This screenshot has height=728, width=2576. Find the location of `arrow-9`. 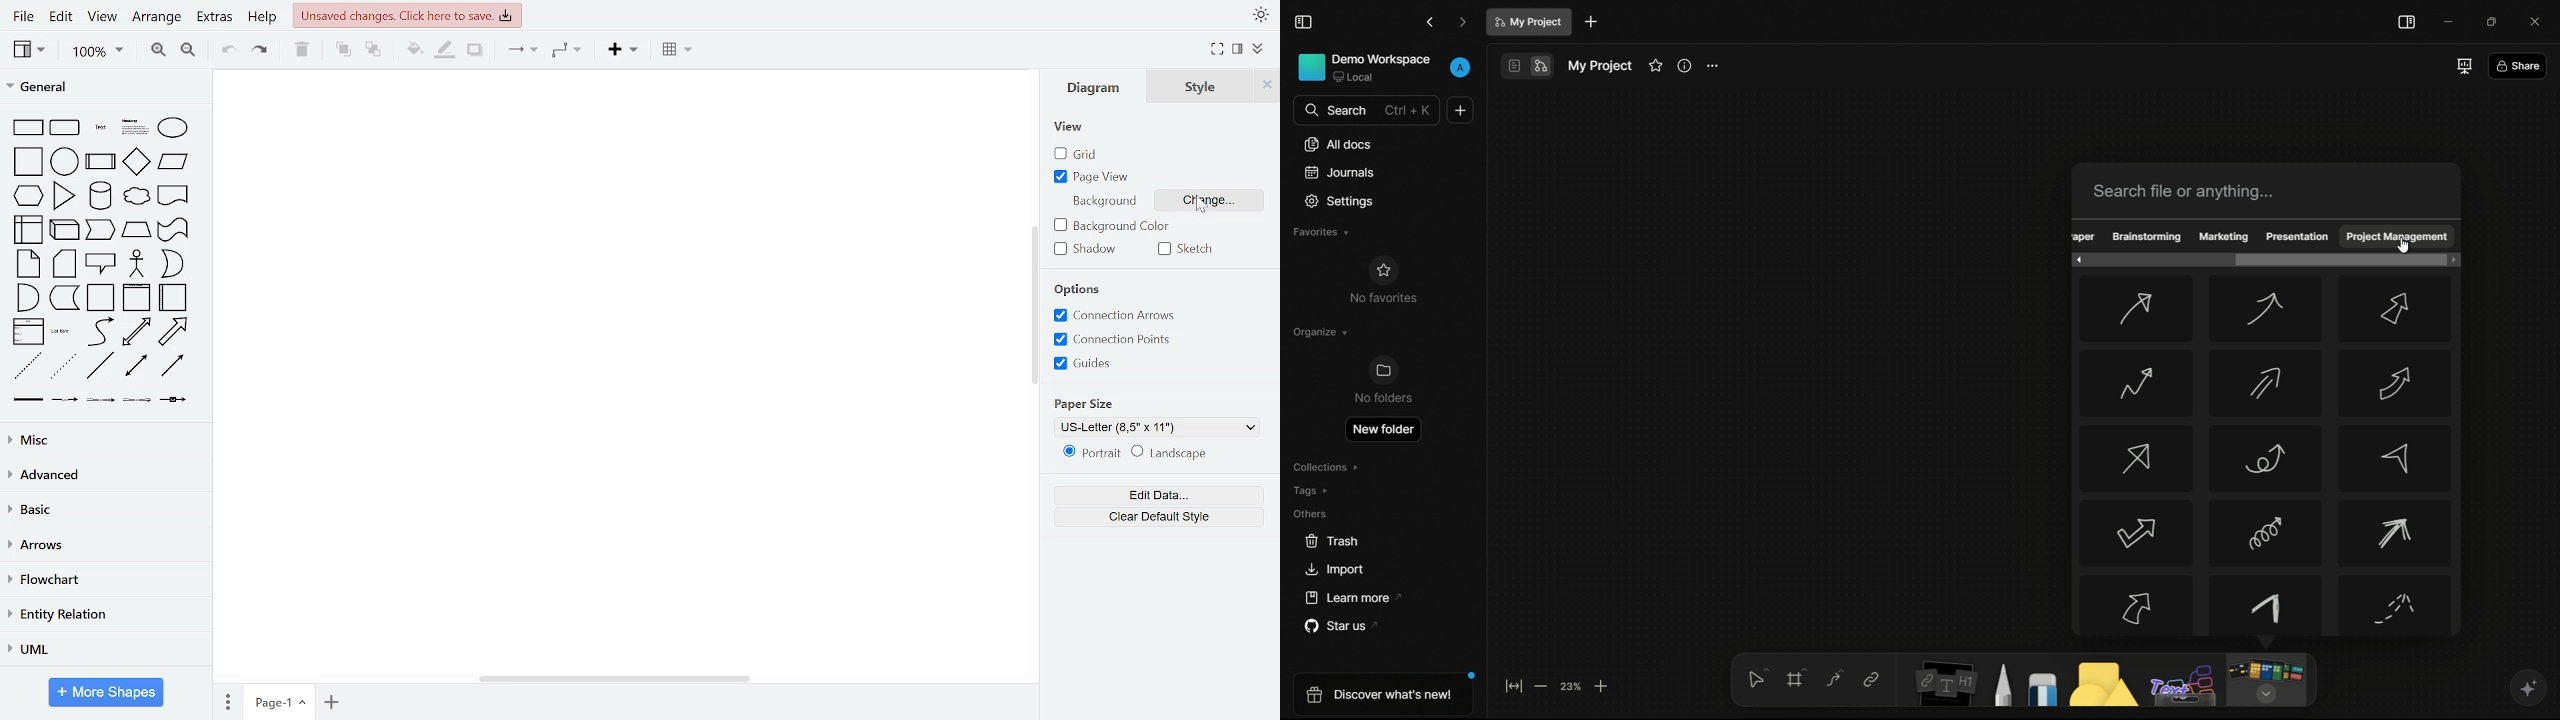

arrow-9 is located at coordinates (2393, 459).